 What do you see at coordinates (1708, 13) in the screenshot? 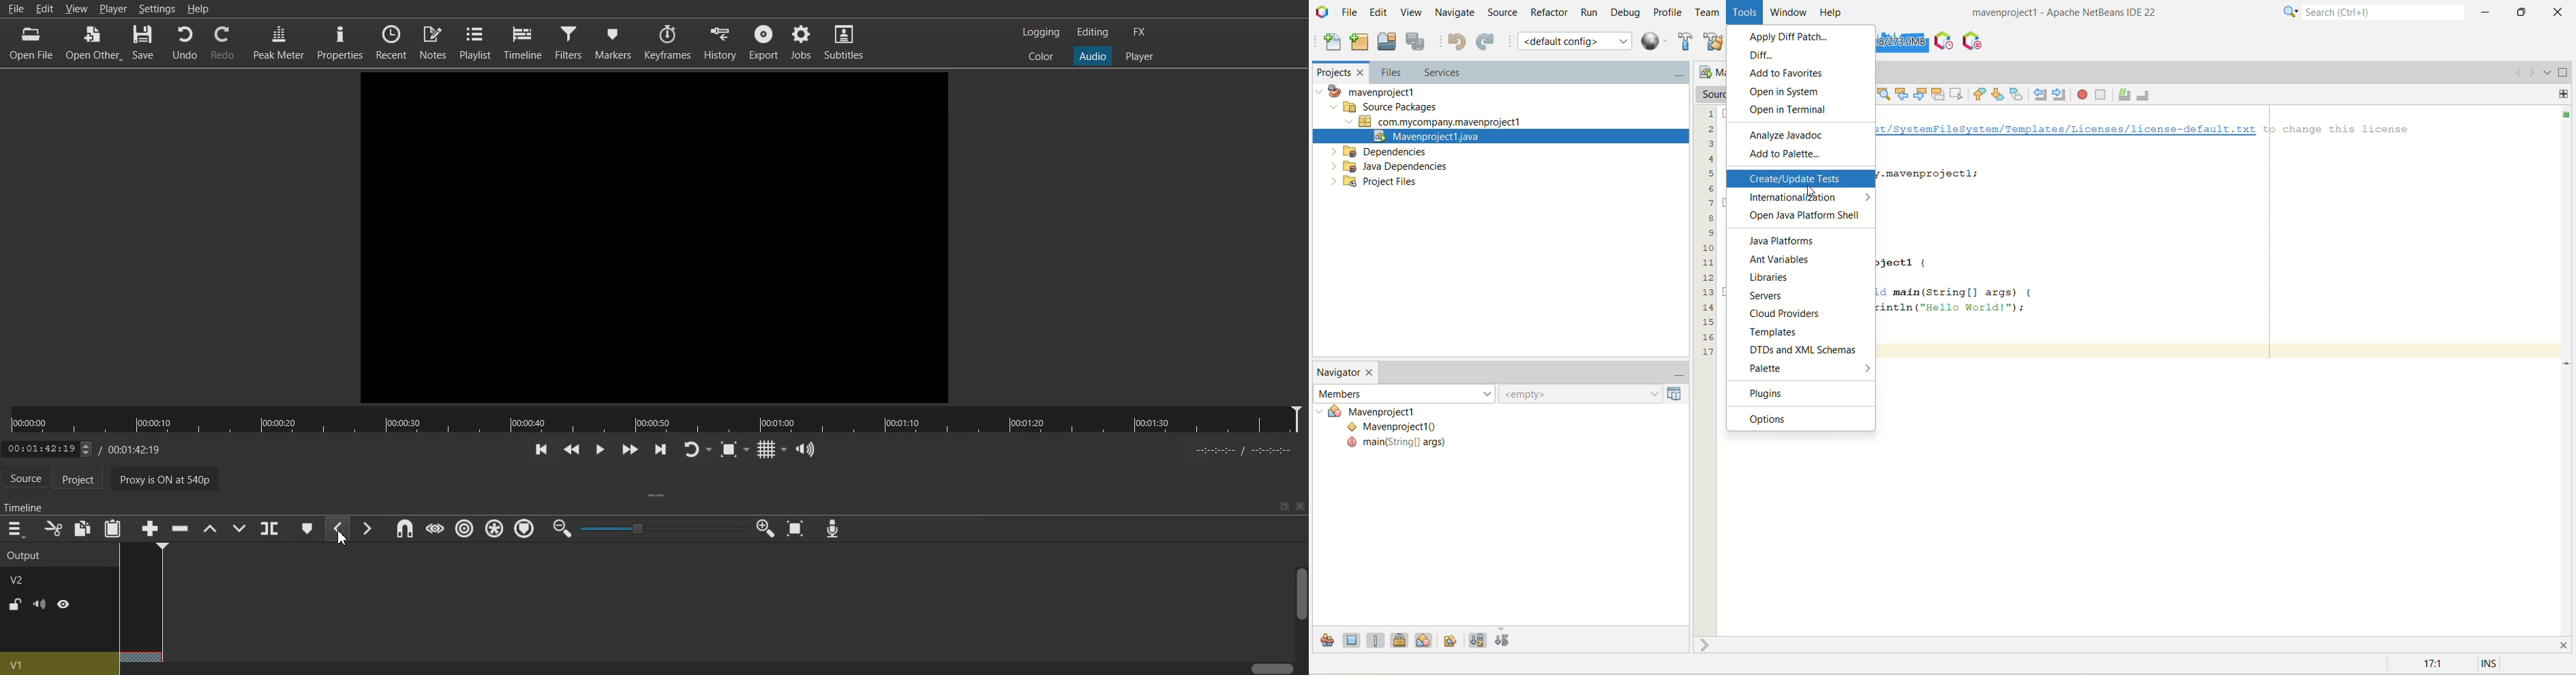
I see `team` at bounding box center [1708, 13].